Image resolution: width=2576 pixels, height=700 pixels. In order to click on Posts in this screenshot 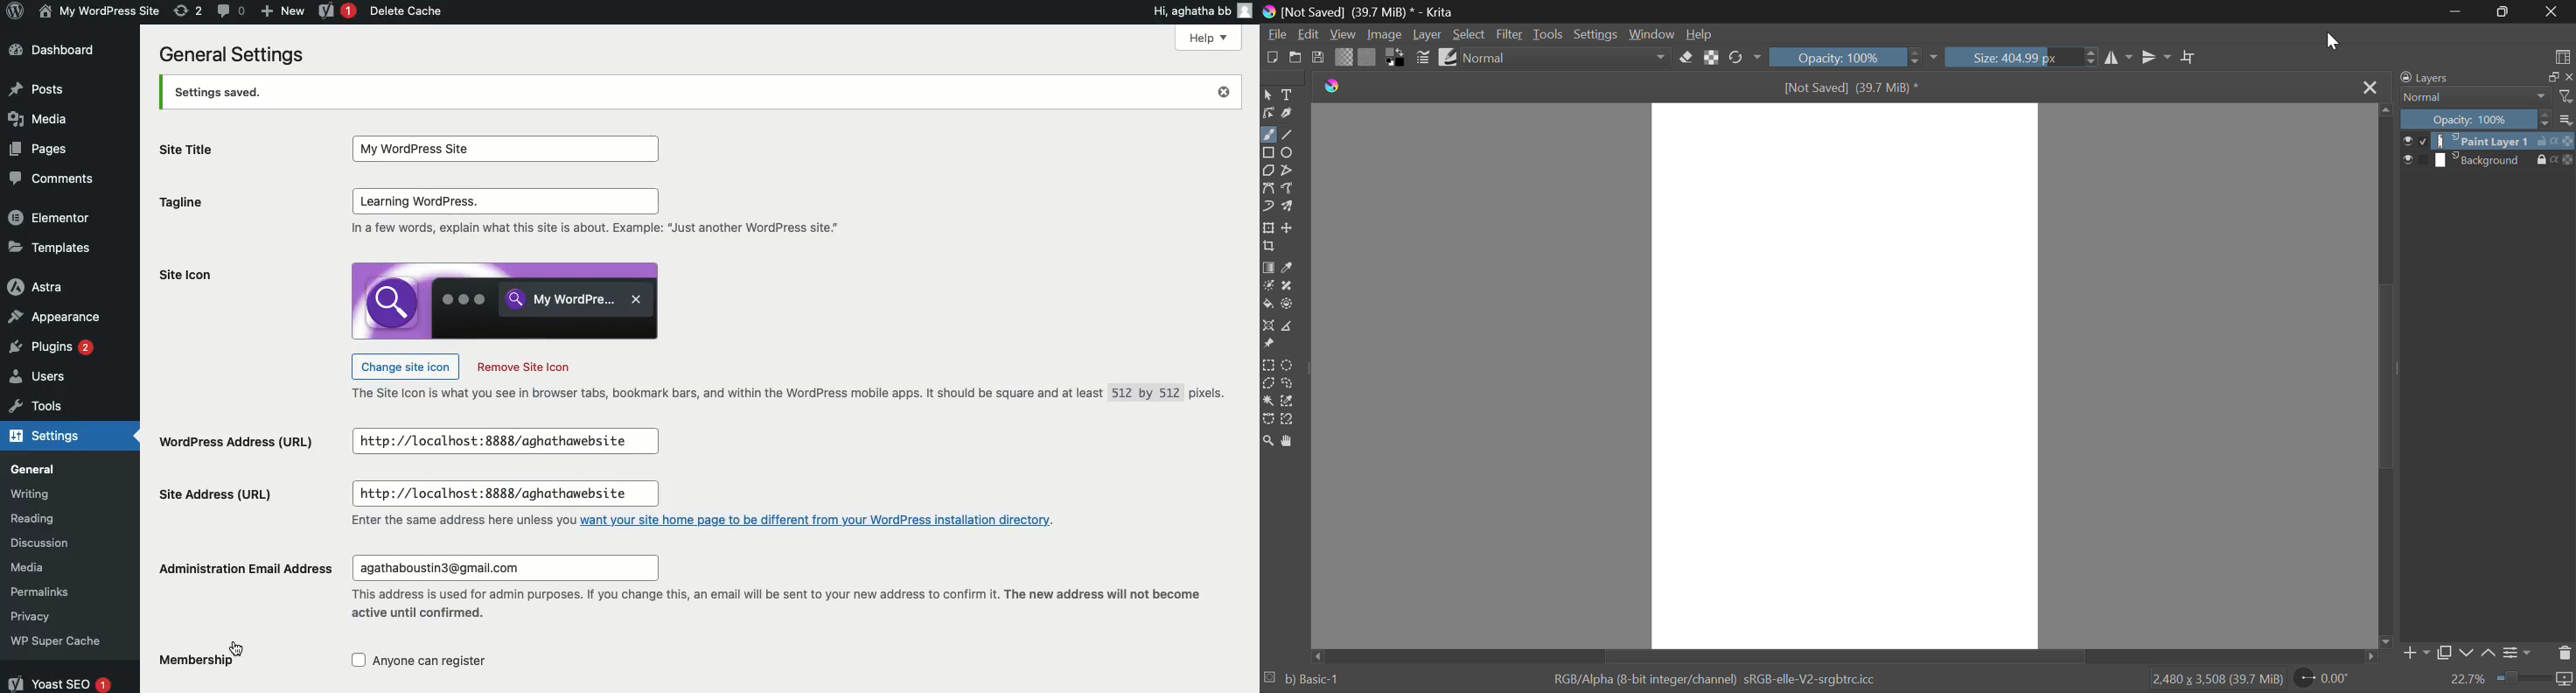, I will do `click(38, 88)`.